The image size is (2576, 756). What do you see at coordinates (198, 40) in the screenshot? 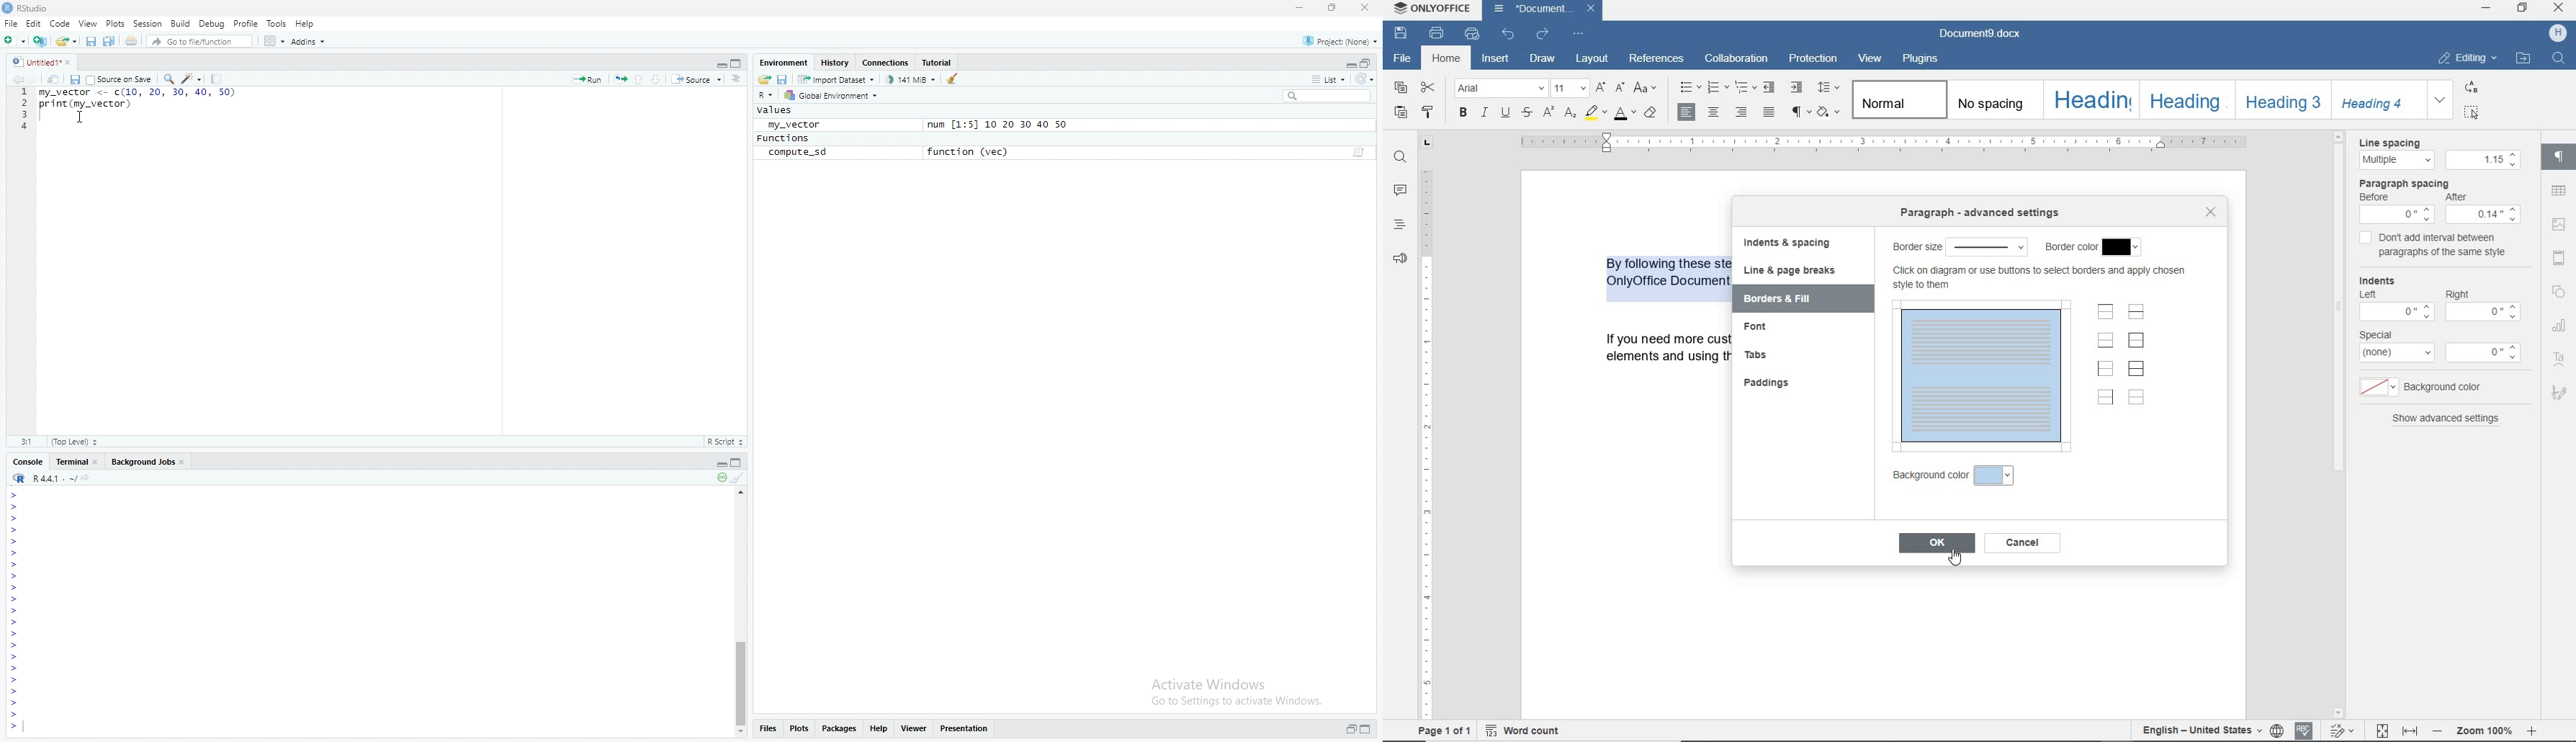
I see `Go to file/function` at bounding box center [198, 40].